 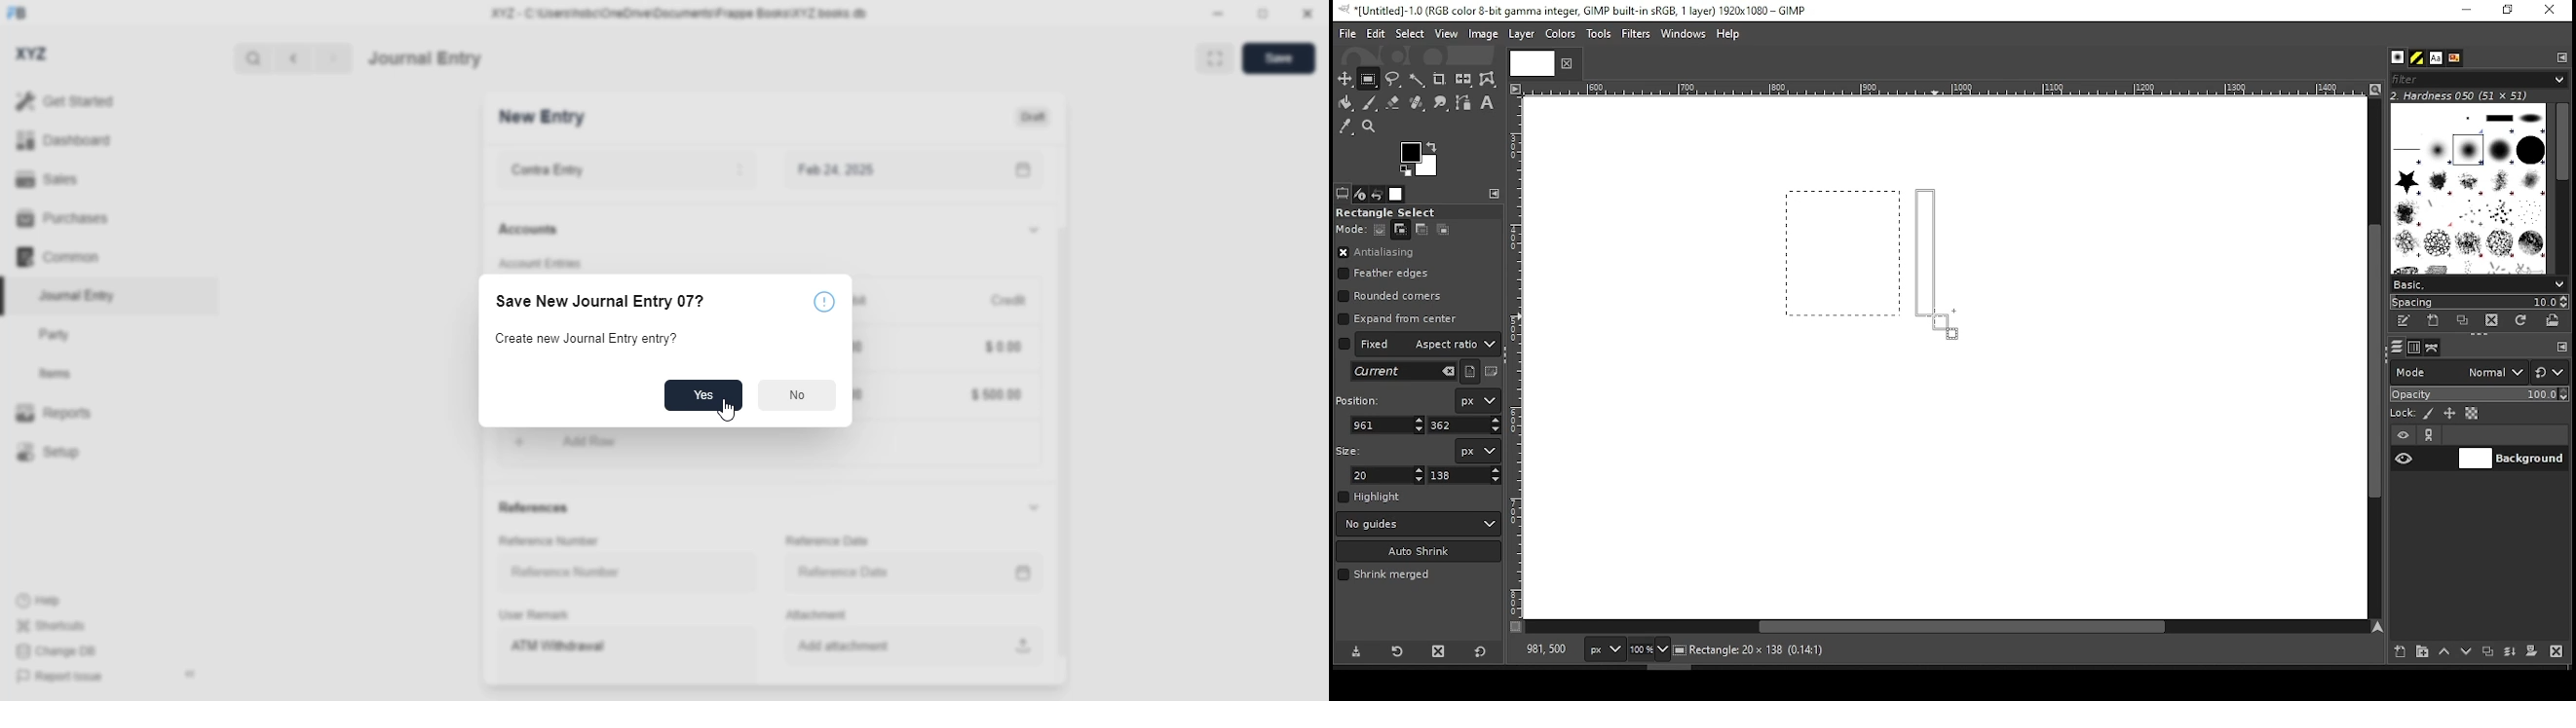 What do you see at coordinates (2465, 11) in the screenshot?
I see `minimize` at bounding box center [2465, 11].